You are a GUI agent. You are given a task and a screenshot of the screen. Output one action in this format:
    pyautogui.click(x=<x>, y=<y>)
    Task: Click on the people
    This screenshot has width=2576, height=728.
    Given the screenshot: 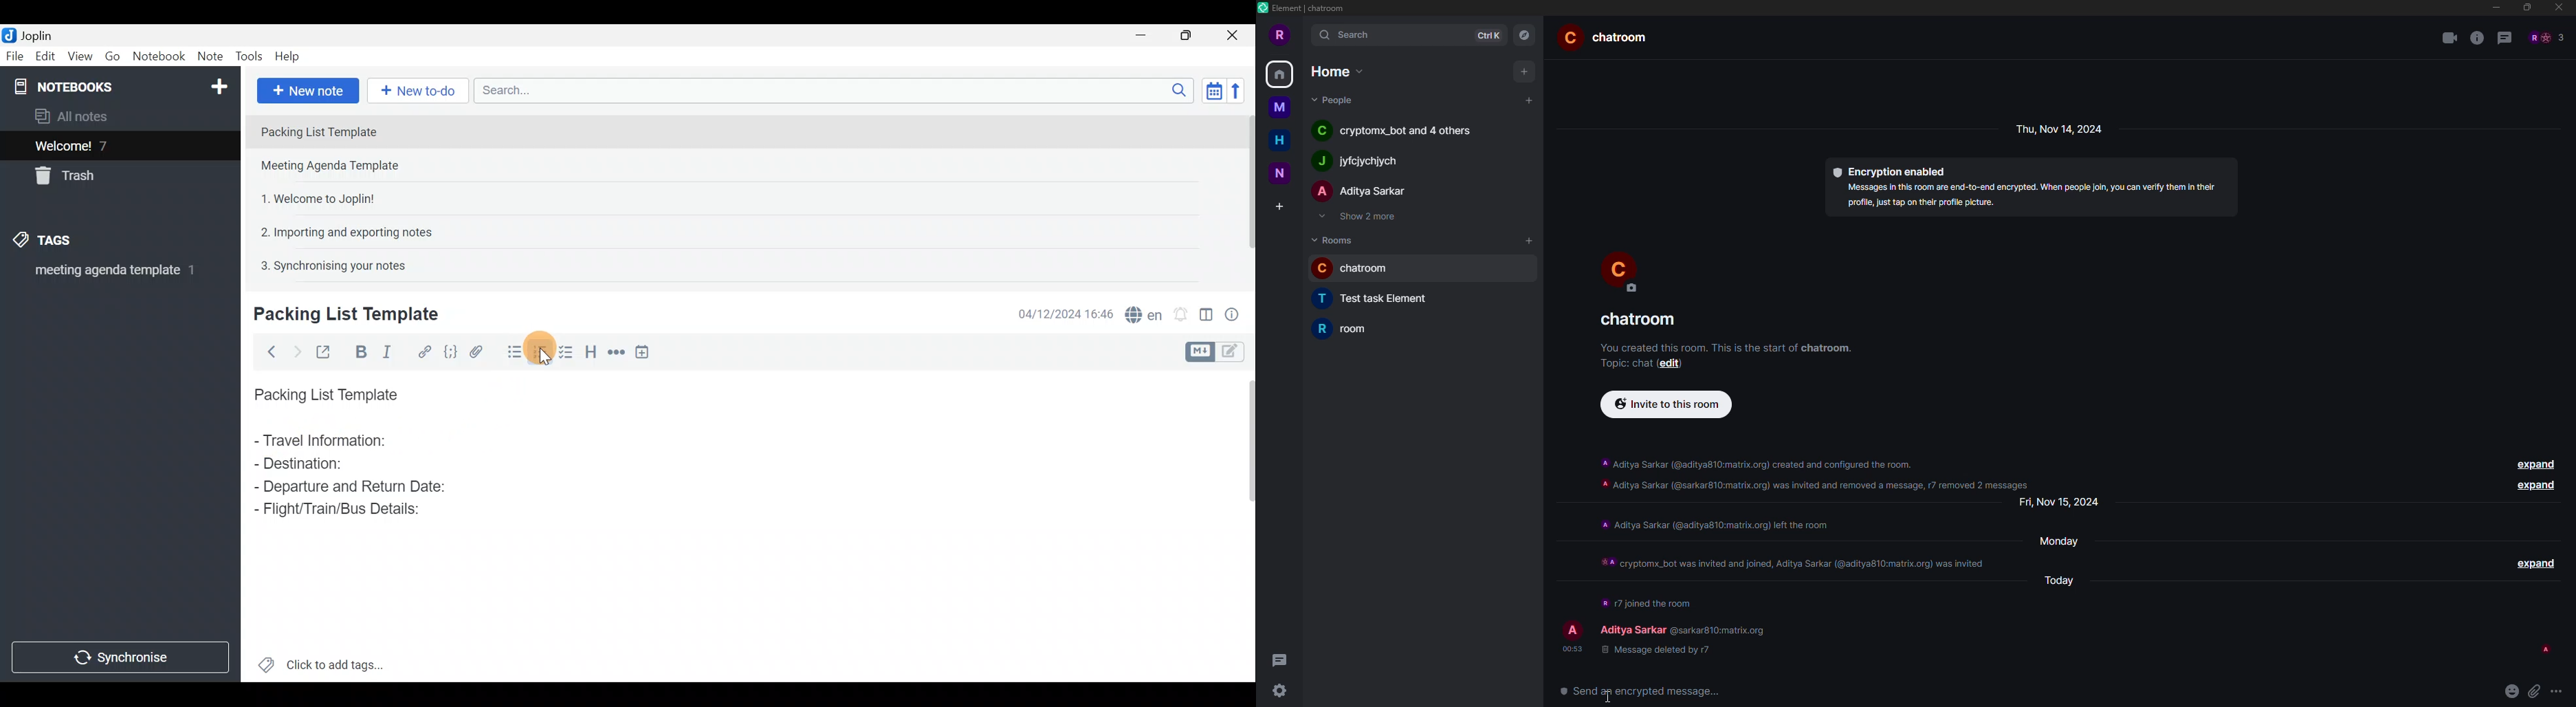 What is the action you would take?
    pyautogui.click(x=1336, y=100)
    